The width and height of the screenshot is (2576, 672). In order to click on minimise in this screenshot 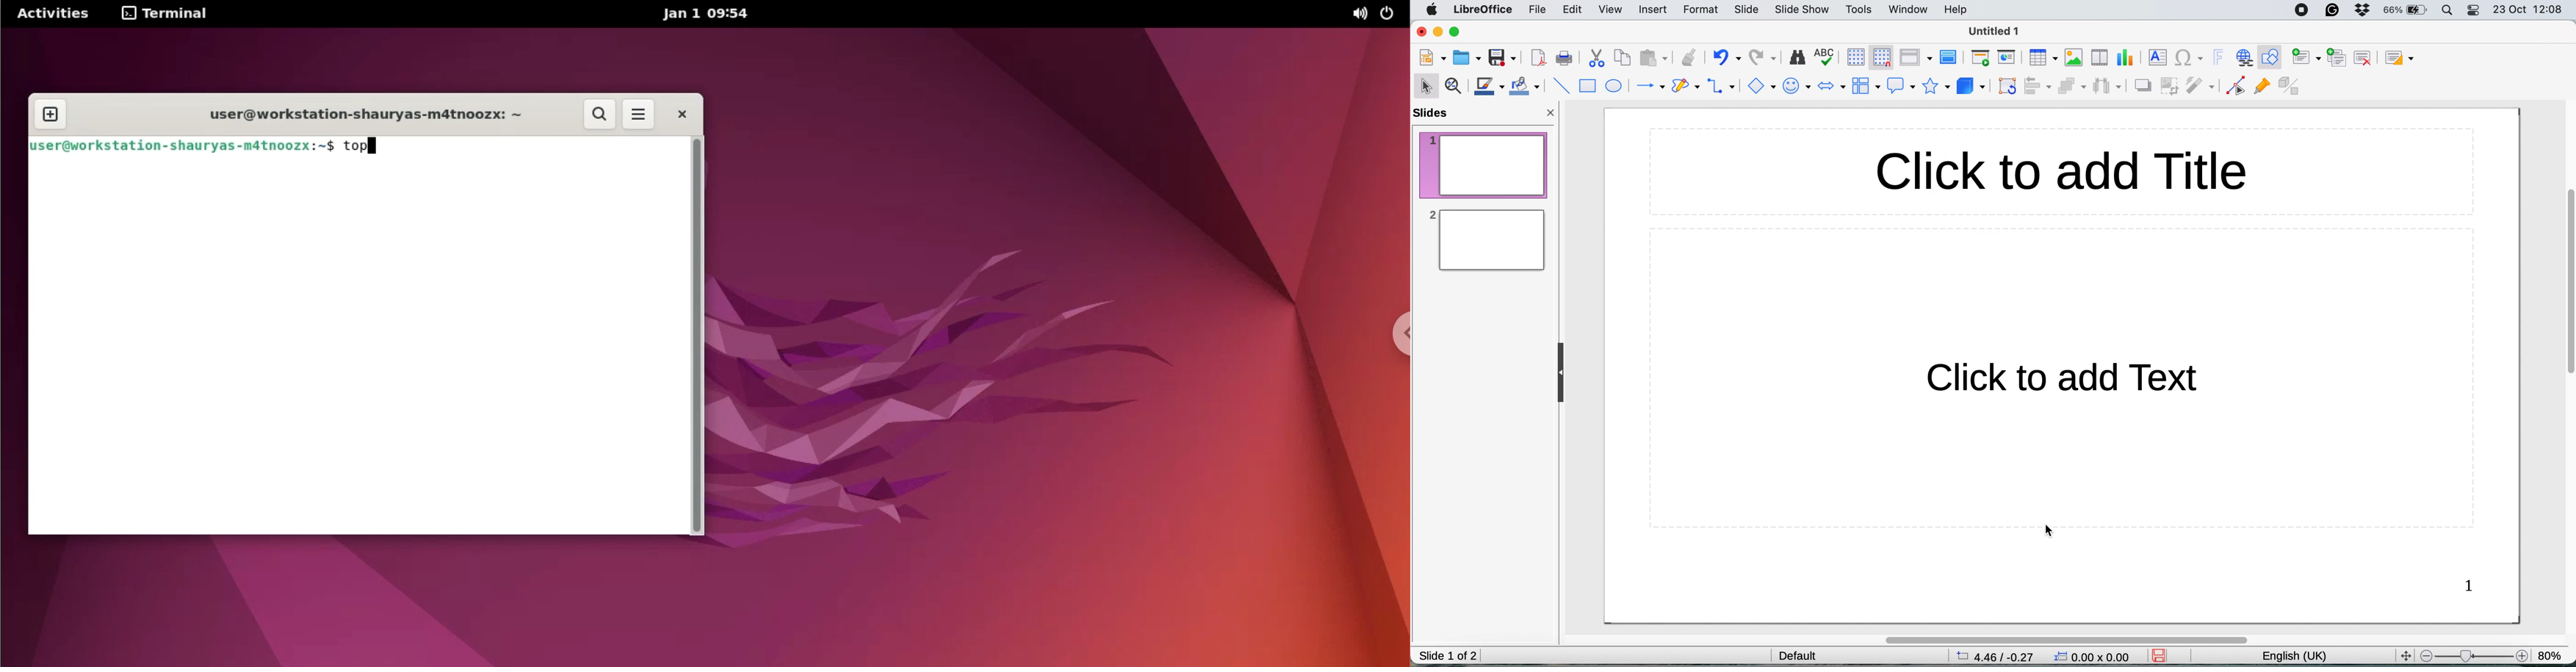, I will do `click(1439, 32)`.